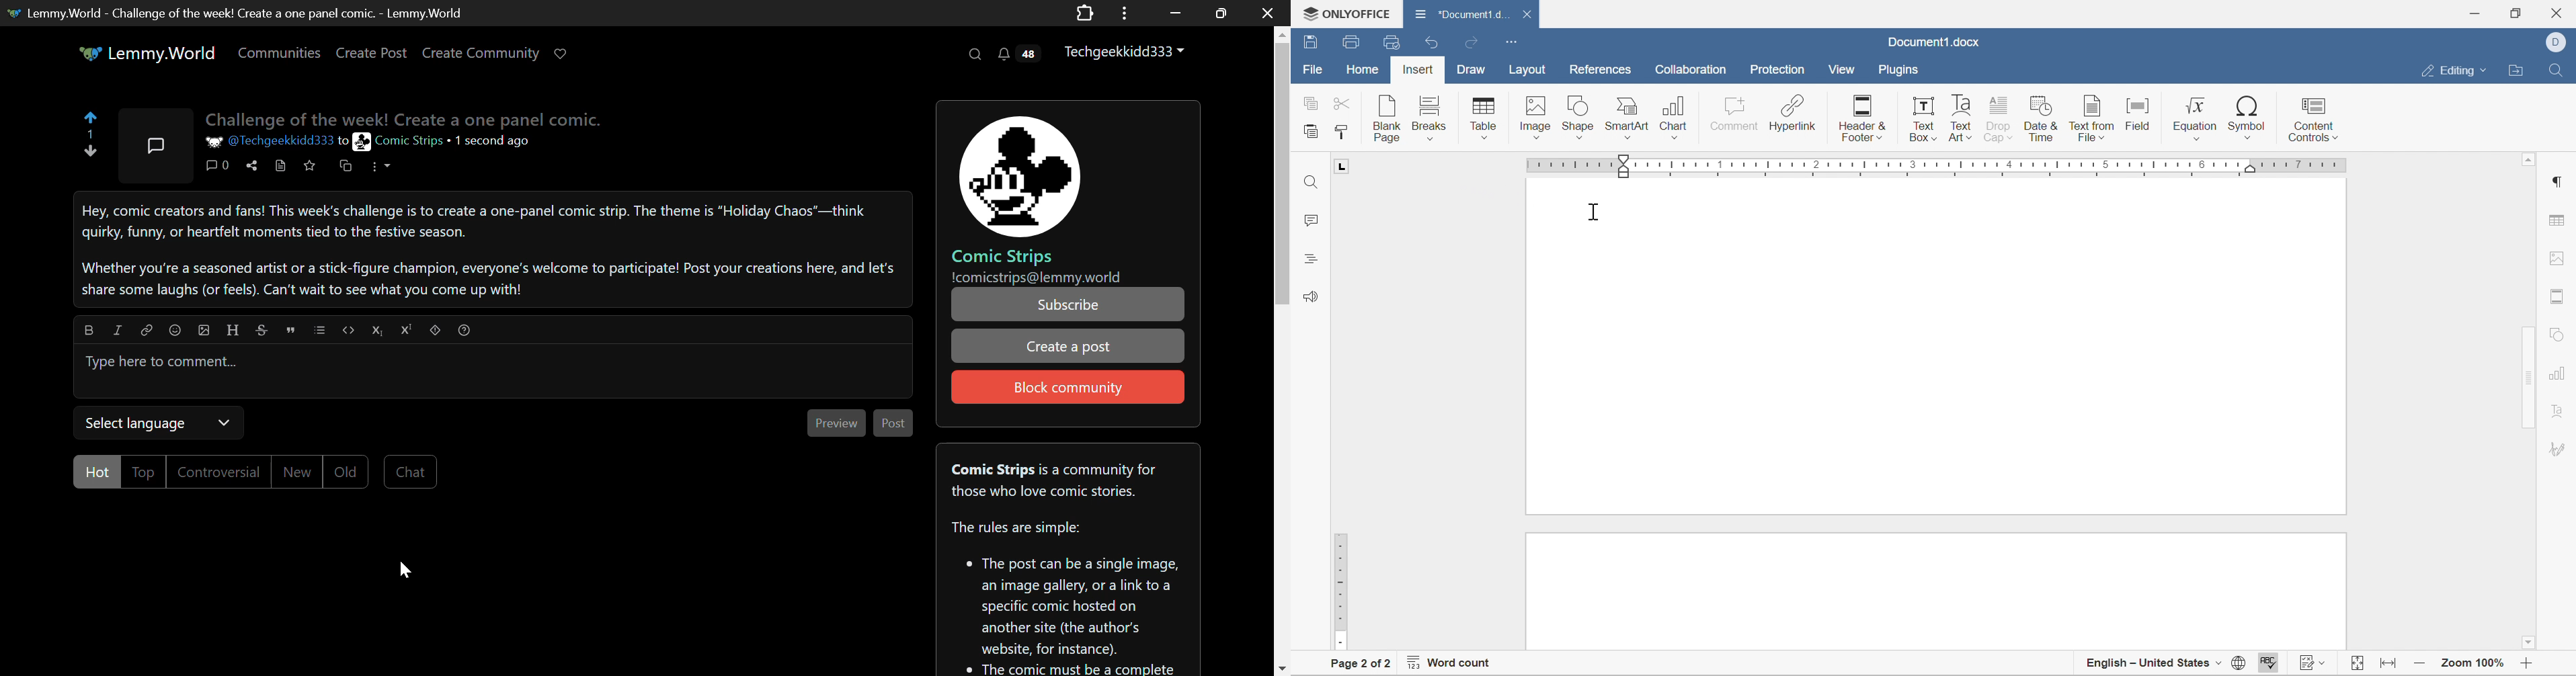 This screenshot has width=2576, height=700. I want to click on Open file location, so click(2519, 70).